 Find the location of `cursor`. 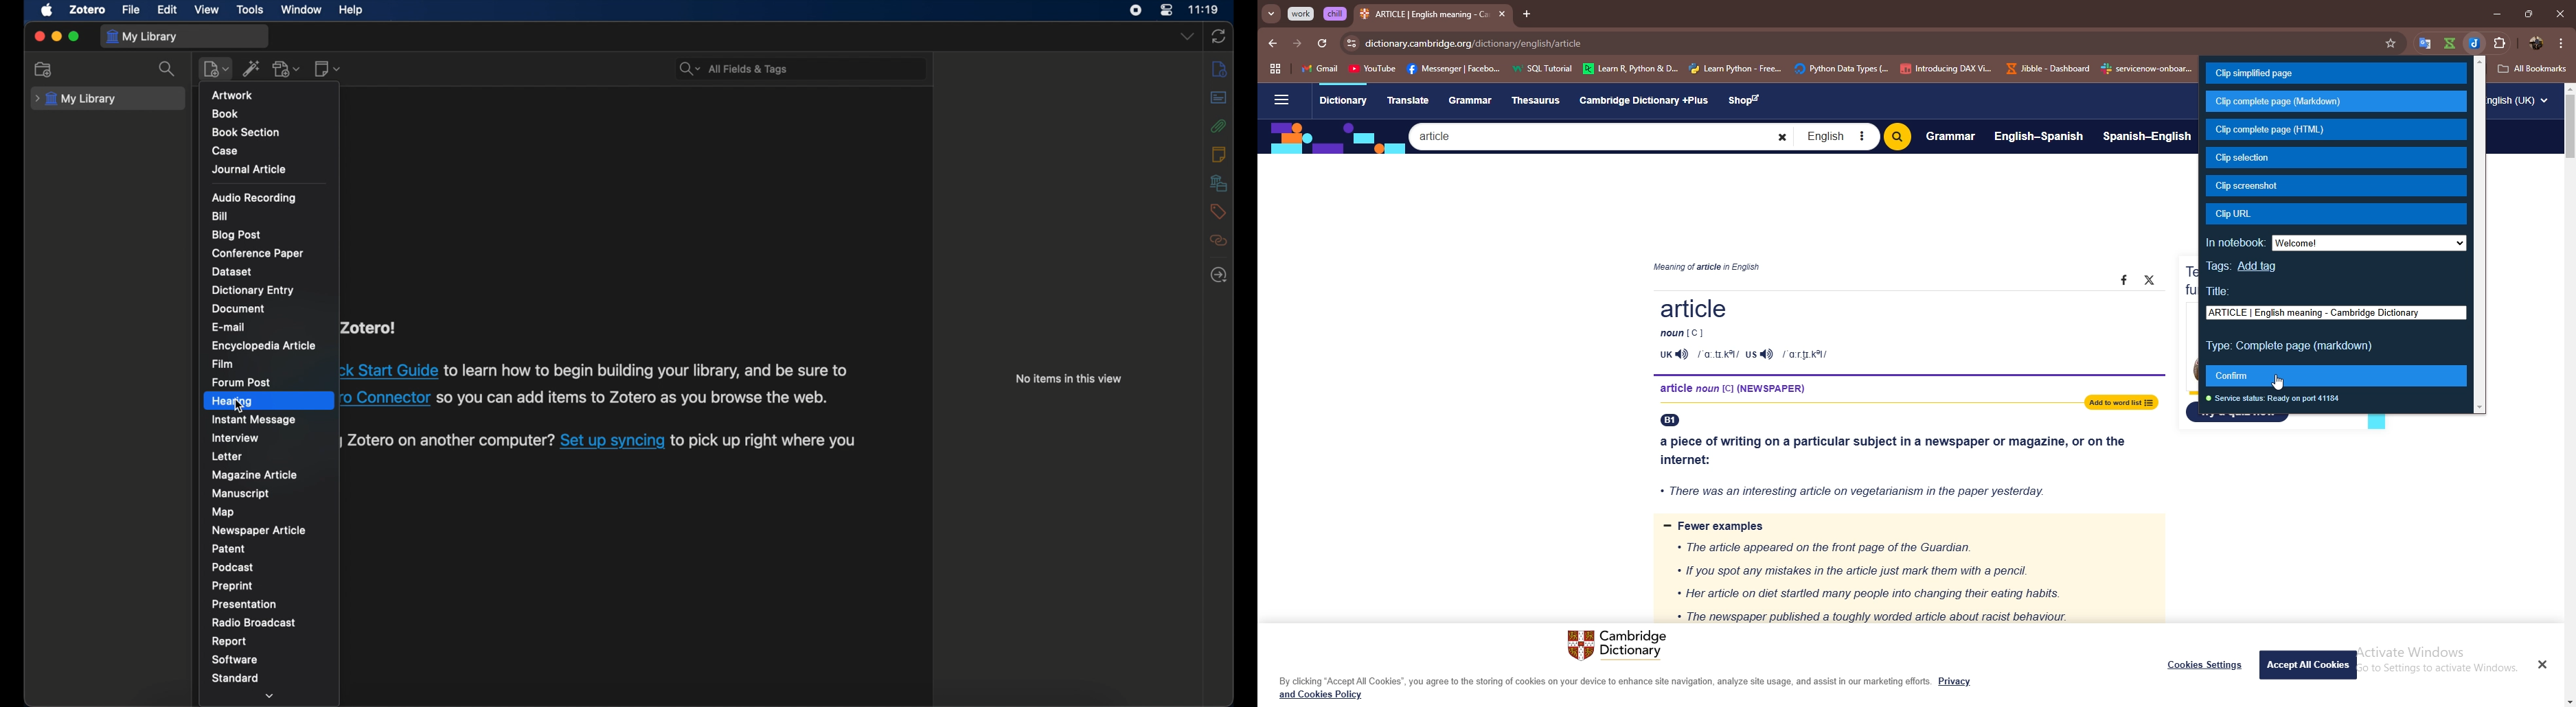

cursor is located at coordinates (242, 407).